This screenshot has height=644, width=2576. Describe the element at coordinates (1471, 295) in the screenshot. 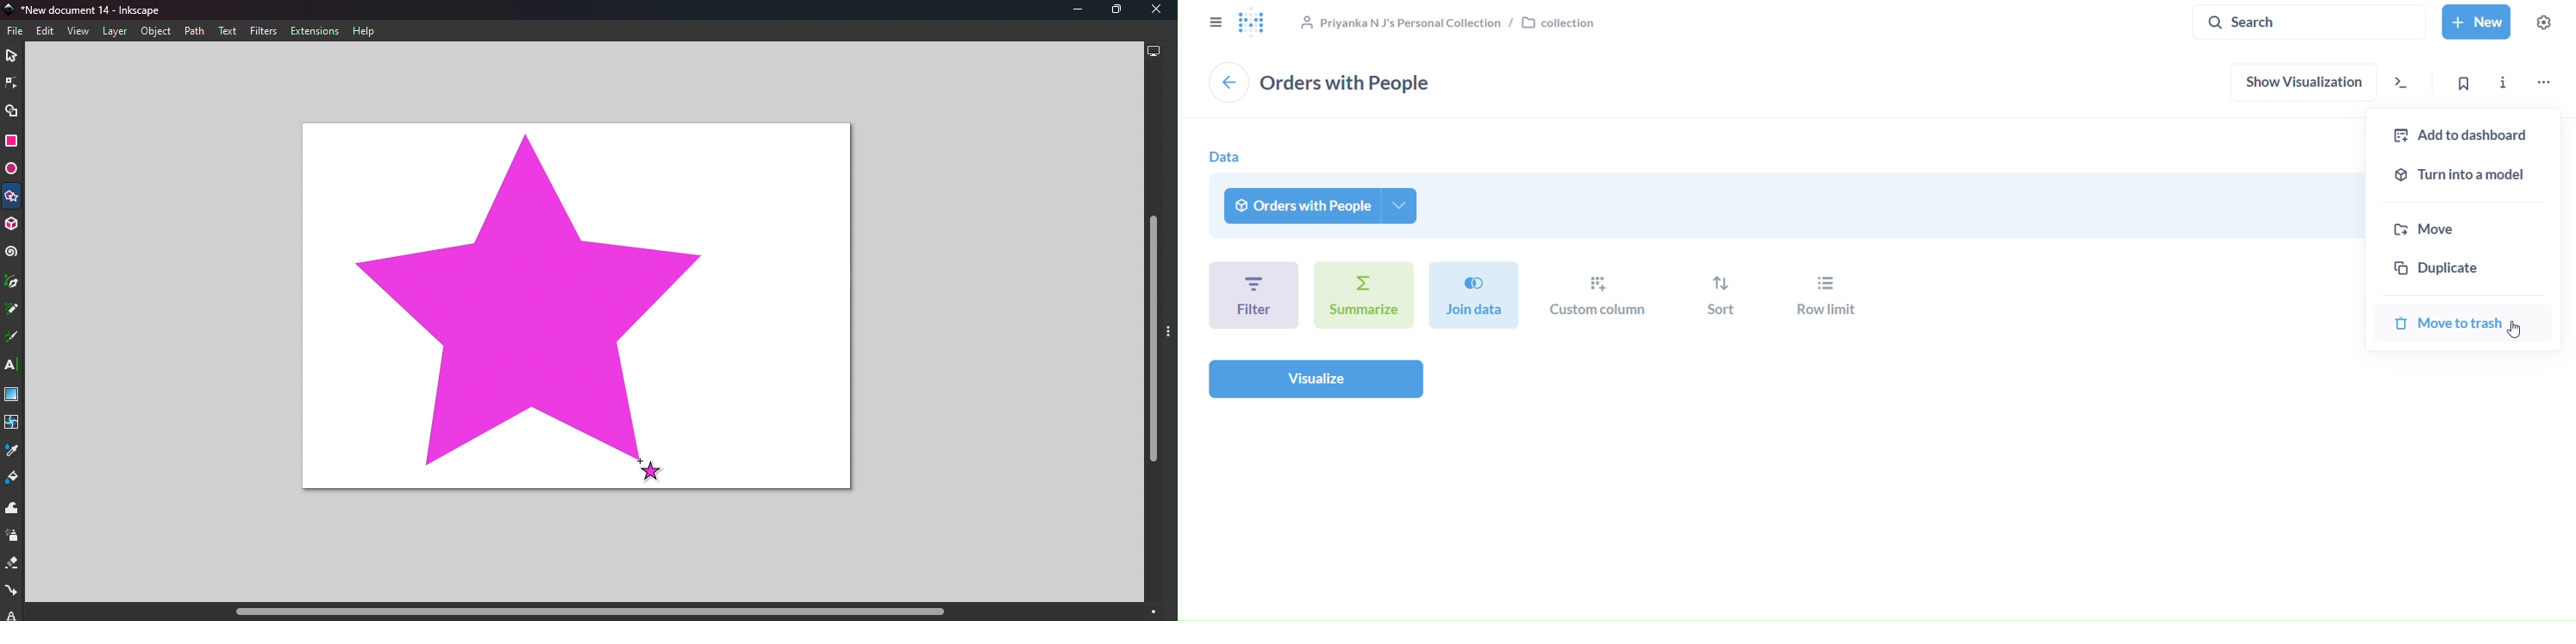

I see `join dat` at that location.